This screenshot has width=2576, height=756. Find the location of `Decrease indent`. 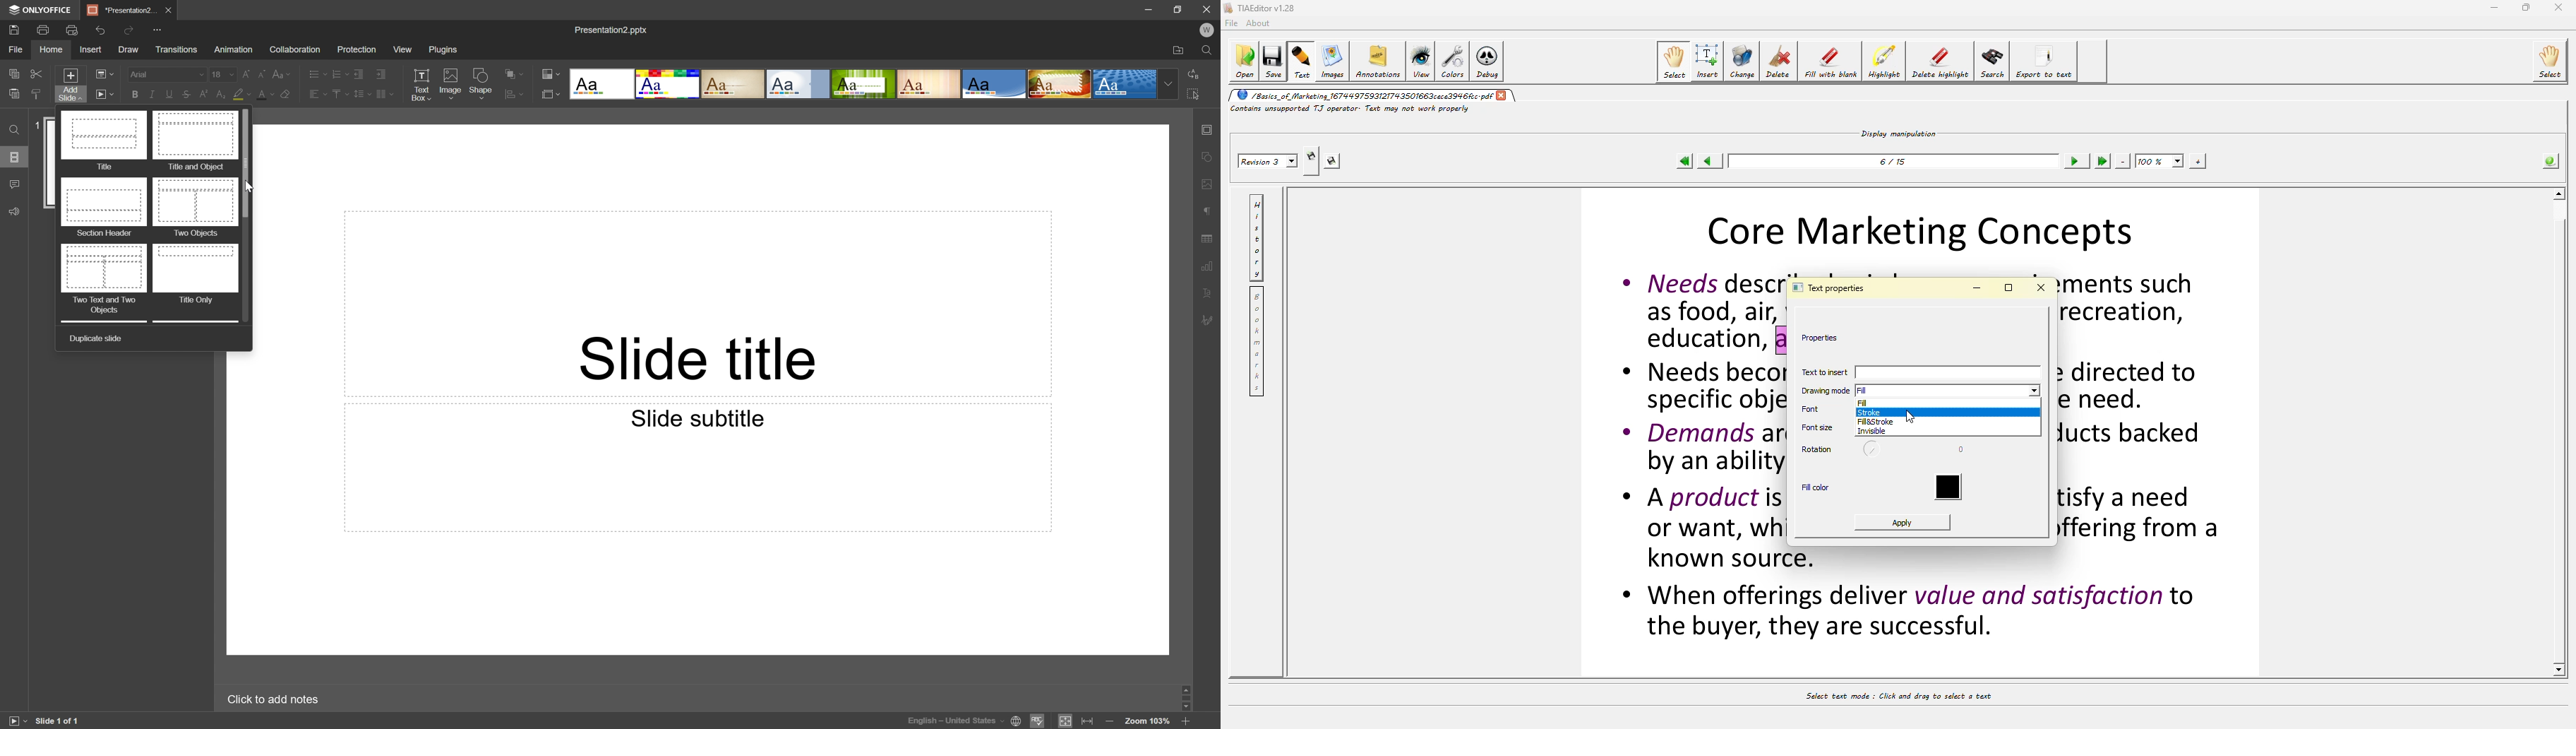

Decrease indent is located at coordinates (360, 71).